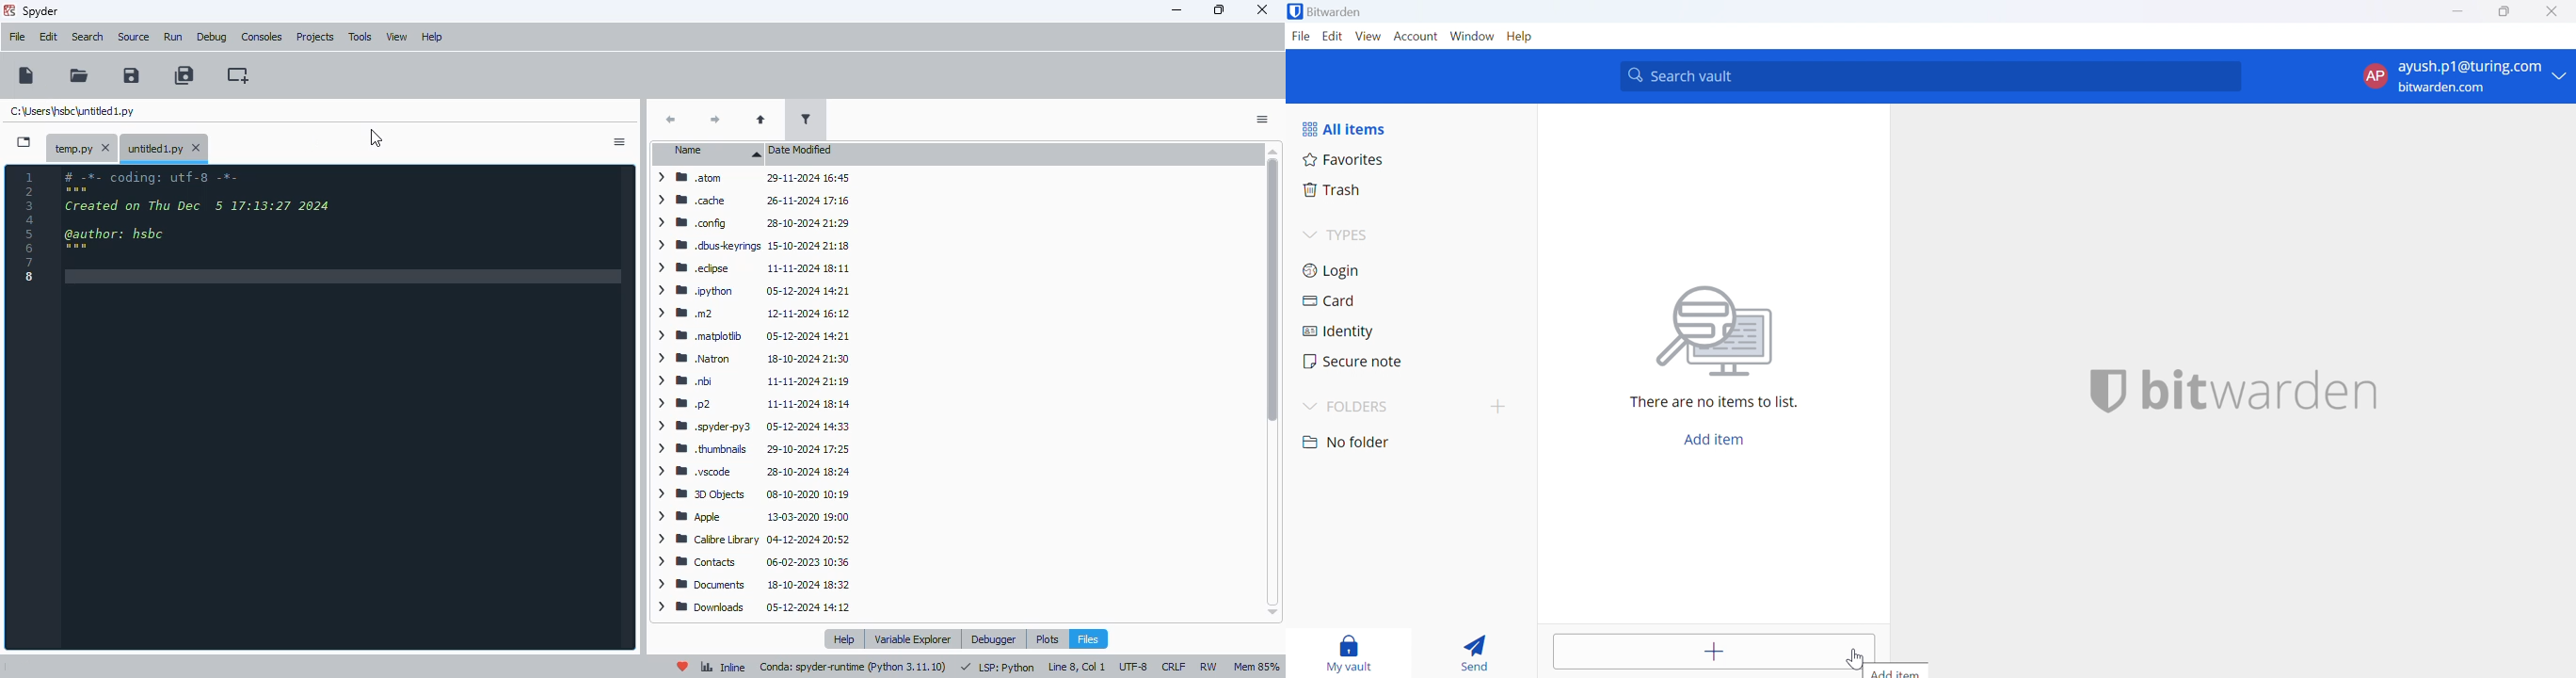  I want to click on > BW Natron 18-10-2024 21:30, so click(750, 360).